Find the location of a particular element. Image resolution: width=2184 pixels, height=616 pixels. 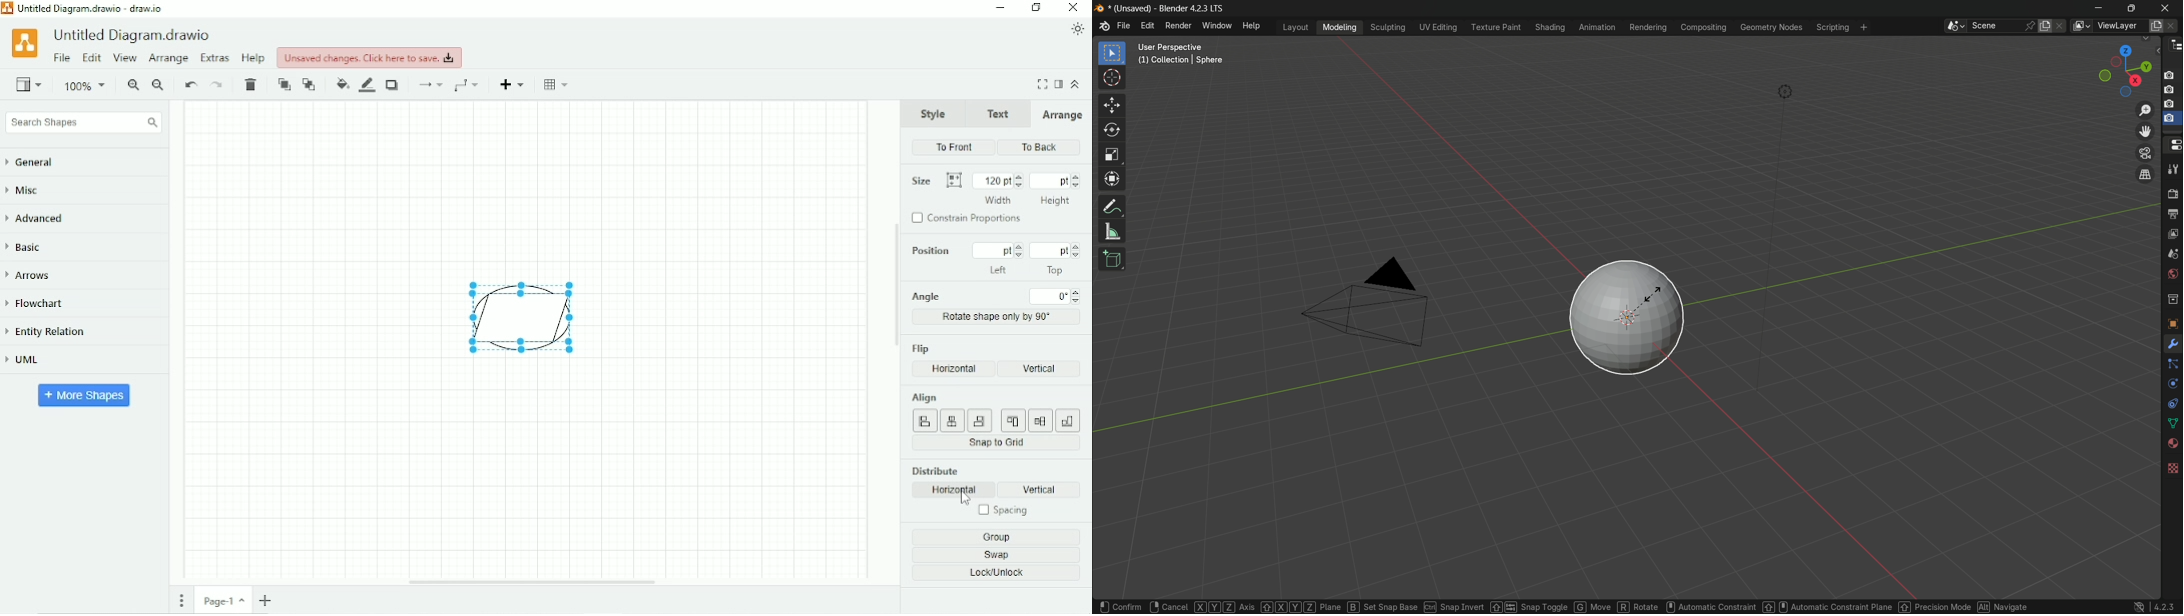

Edit is located at coordinates (91, 59).